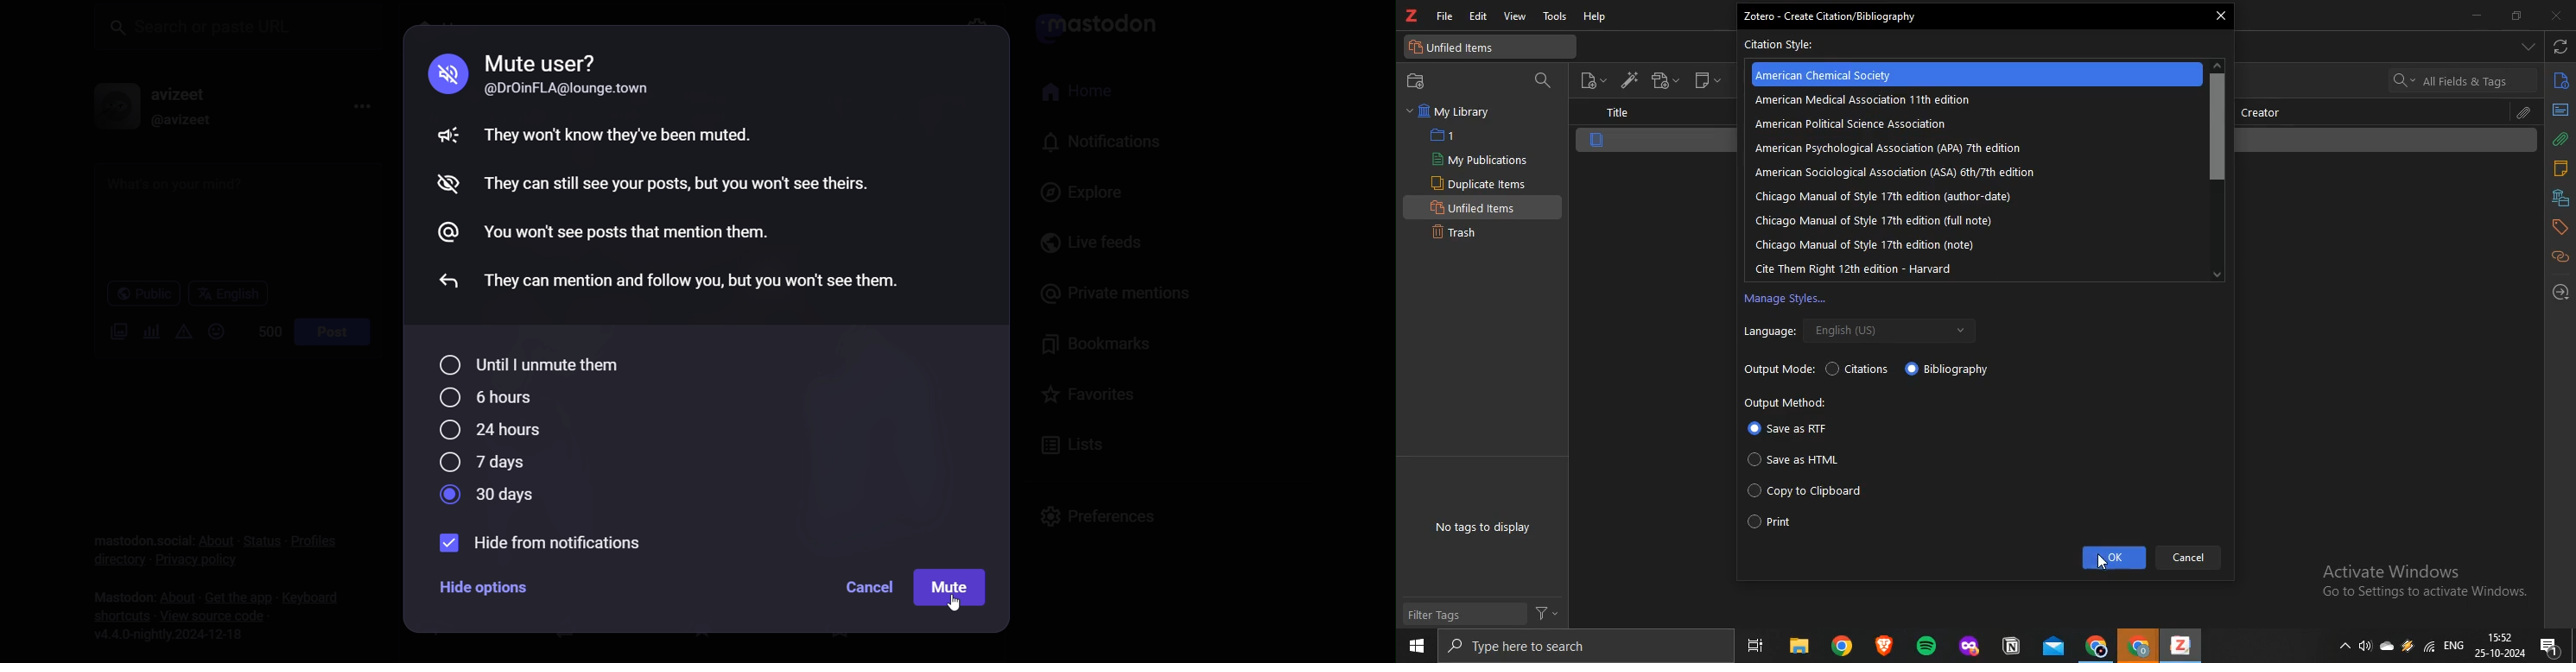 The image size is (2576, 672). What do you see at coordinates (1446, 136) in the screenshot?
I see `1` at bounding box center [1446, 136].